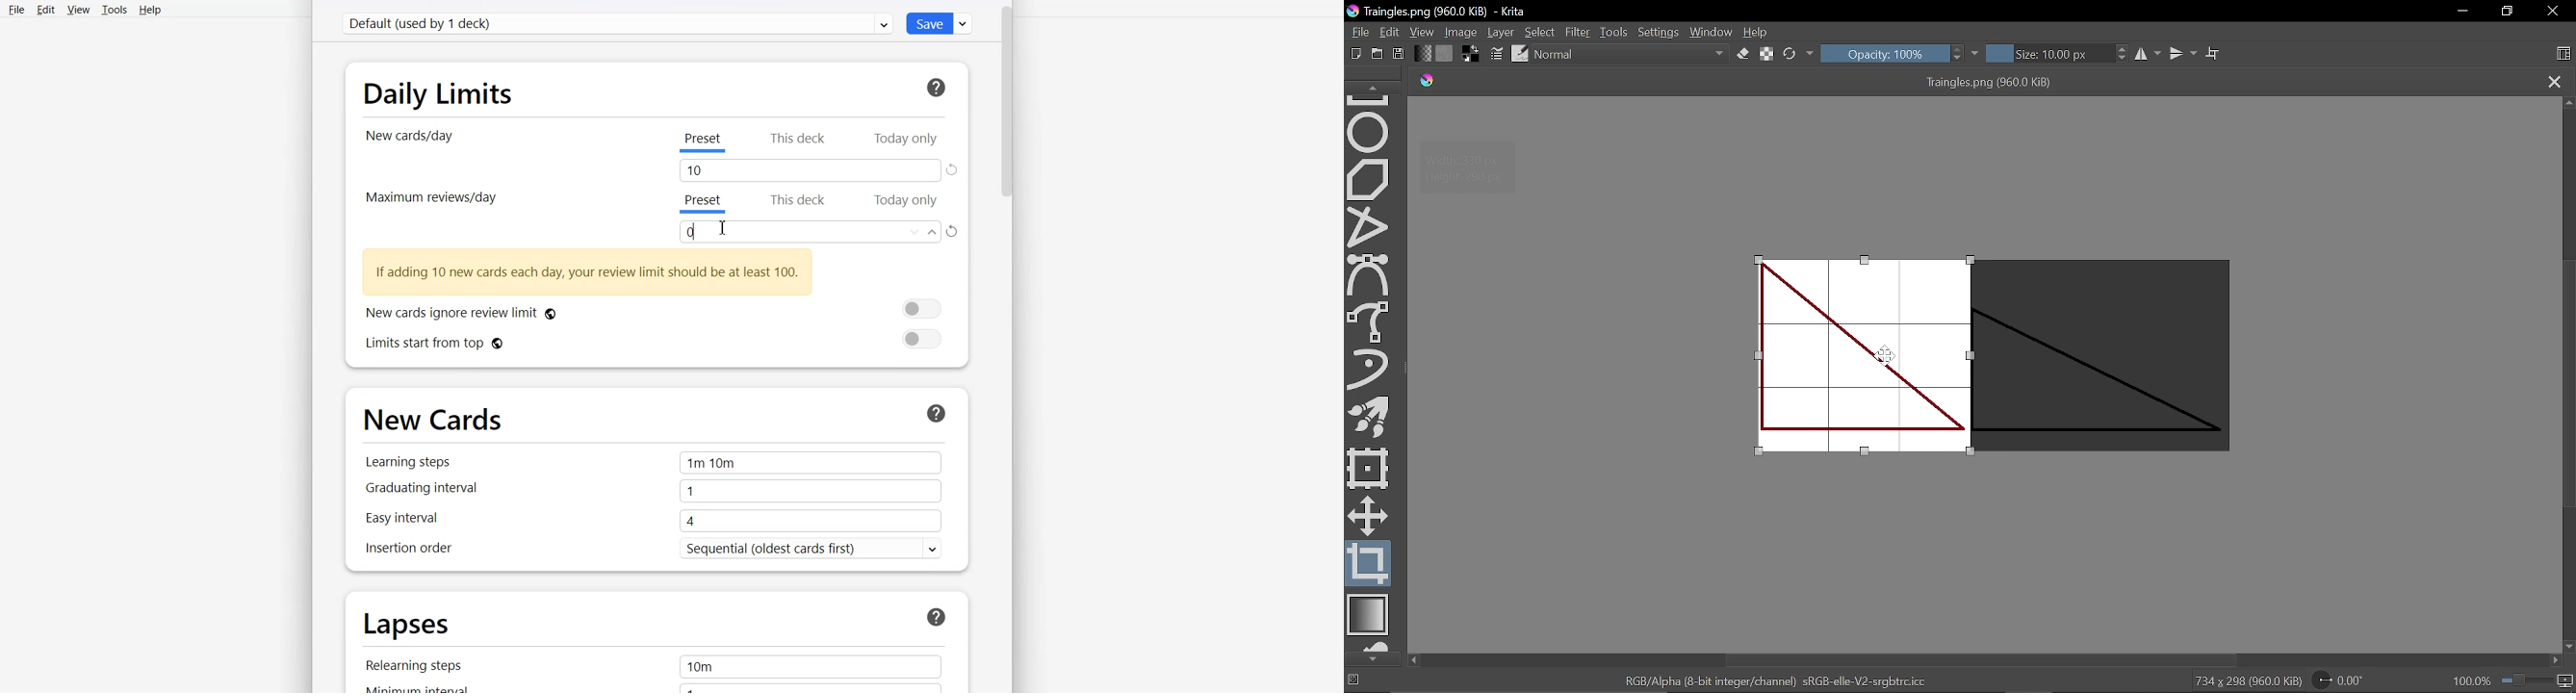 The width and height of the screenshot is (2576, 700). Describe the element at coordinates (2508, 12) in the screenshot. I see `Restore down` at that location.